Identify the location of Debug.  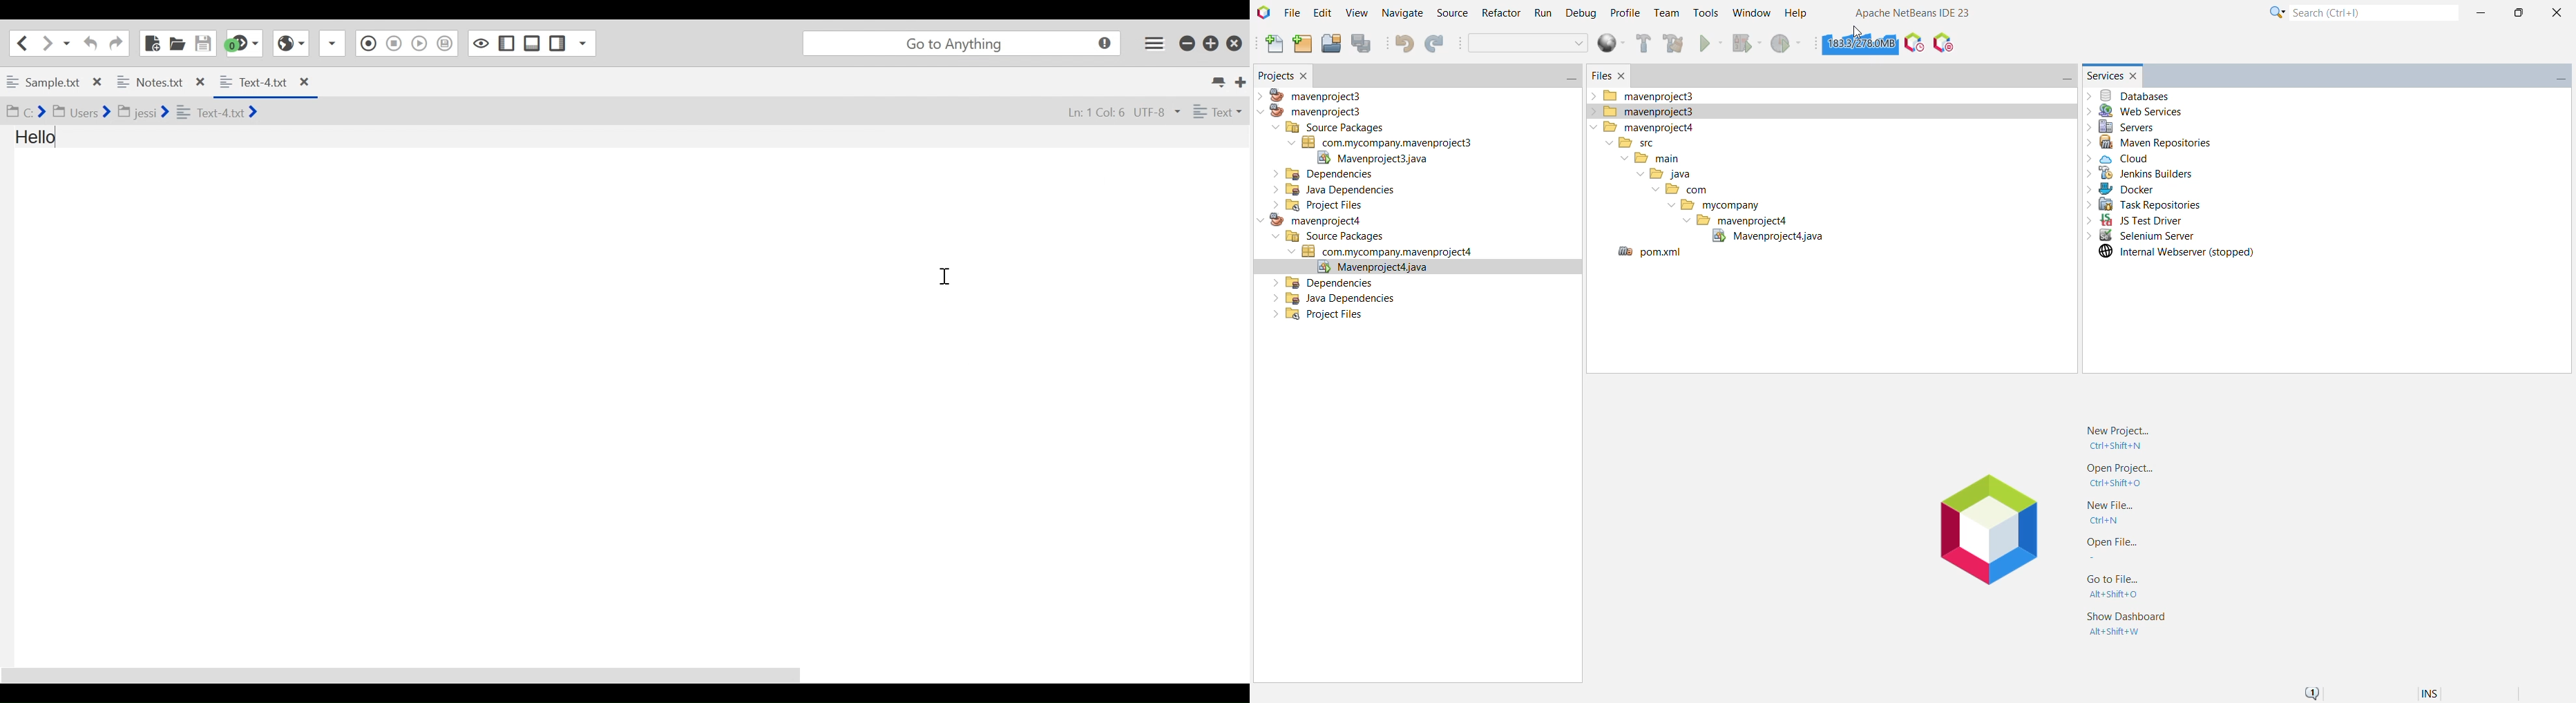
(1581, 14).